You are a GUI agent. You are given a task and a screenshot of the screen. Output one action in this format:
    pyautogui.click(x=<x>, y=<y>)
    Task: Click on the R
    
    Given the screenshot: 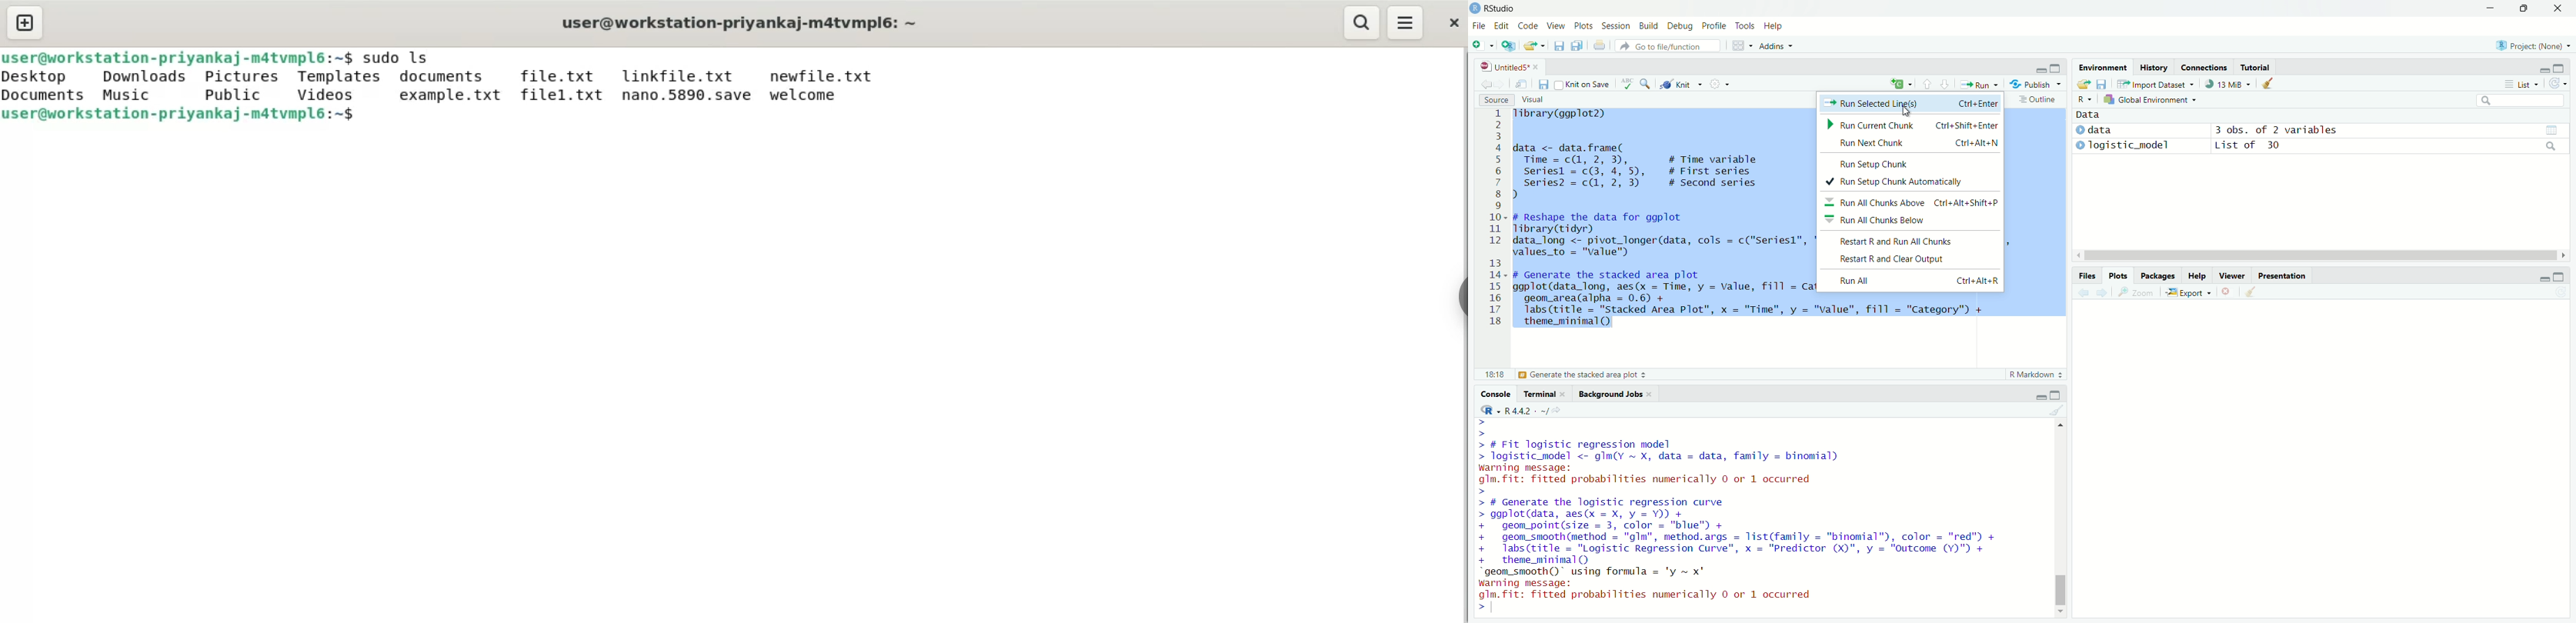 What is the action you would take?
    pyautogui.click(x=2498, y=45)
    